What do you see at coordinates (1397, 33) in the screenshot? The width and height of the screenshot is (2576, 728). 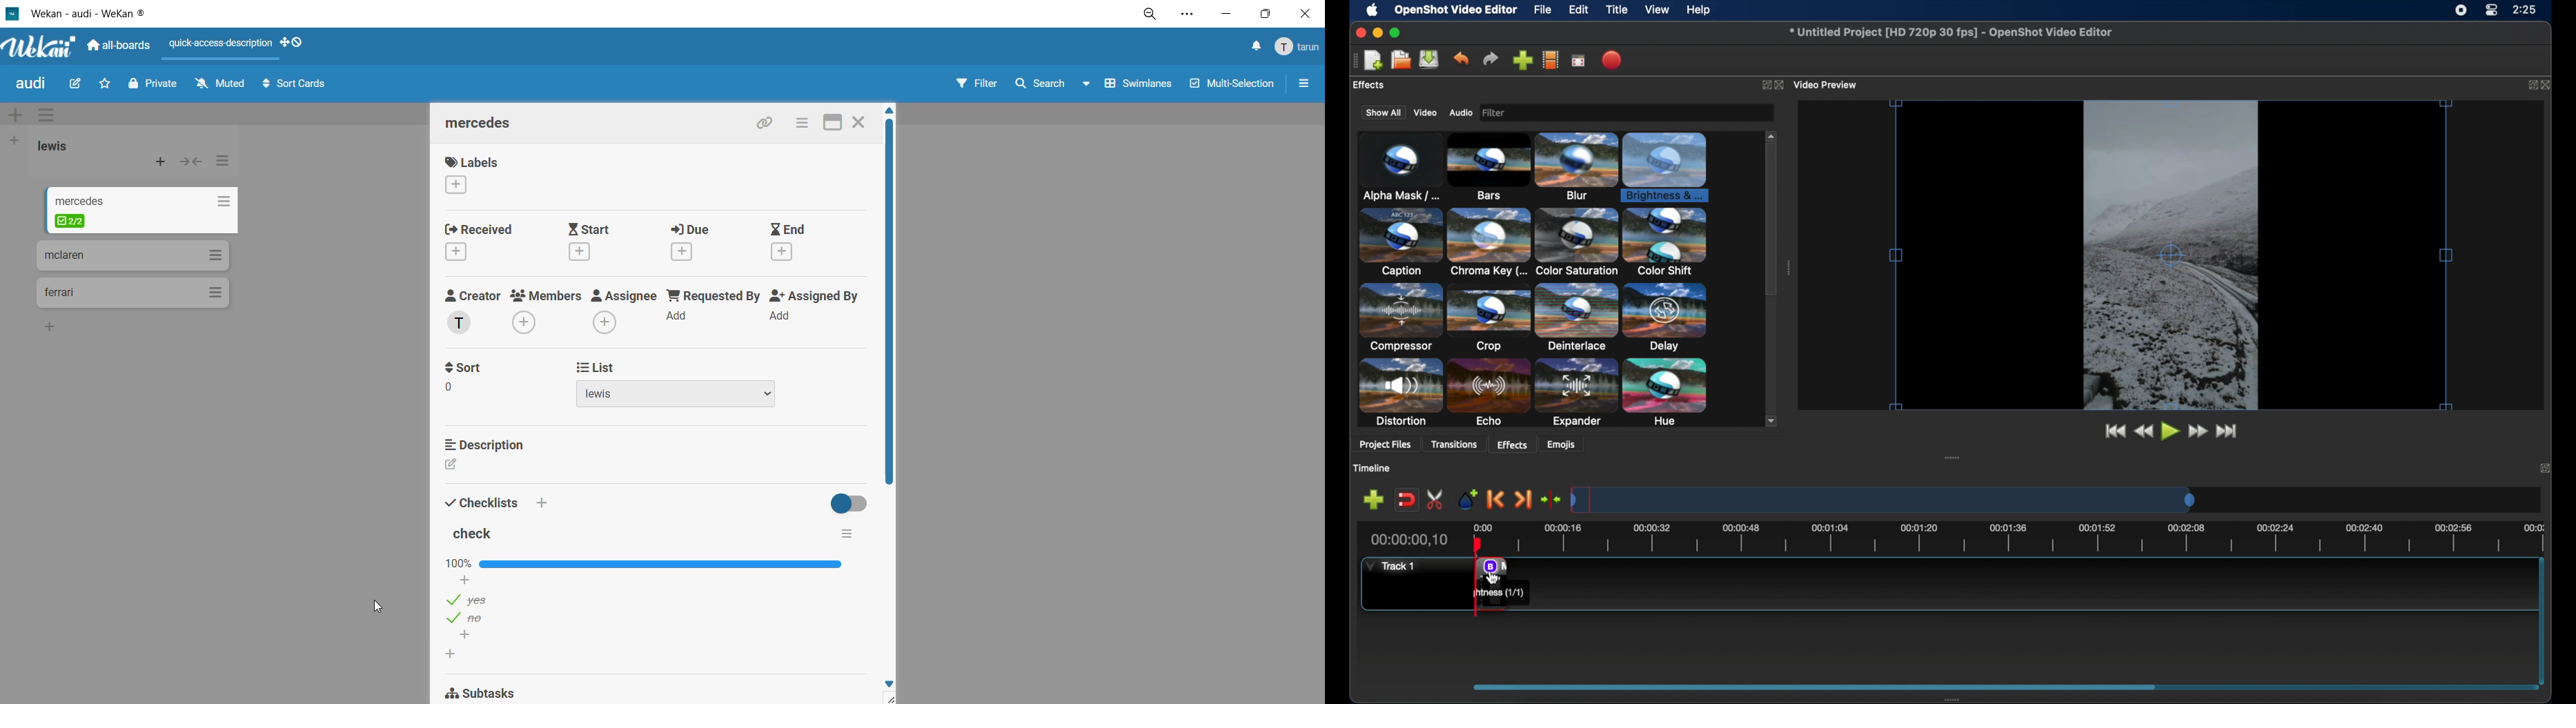 I see `maximize` at bounding box center [1397, 33].